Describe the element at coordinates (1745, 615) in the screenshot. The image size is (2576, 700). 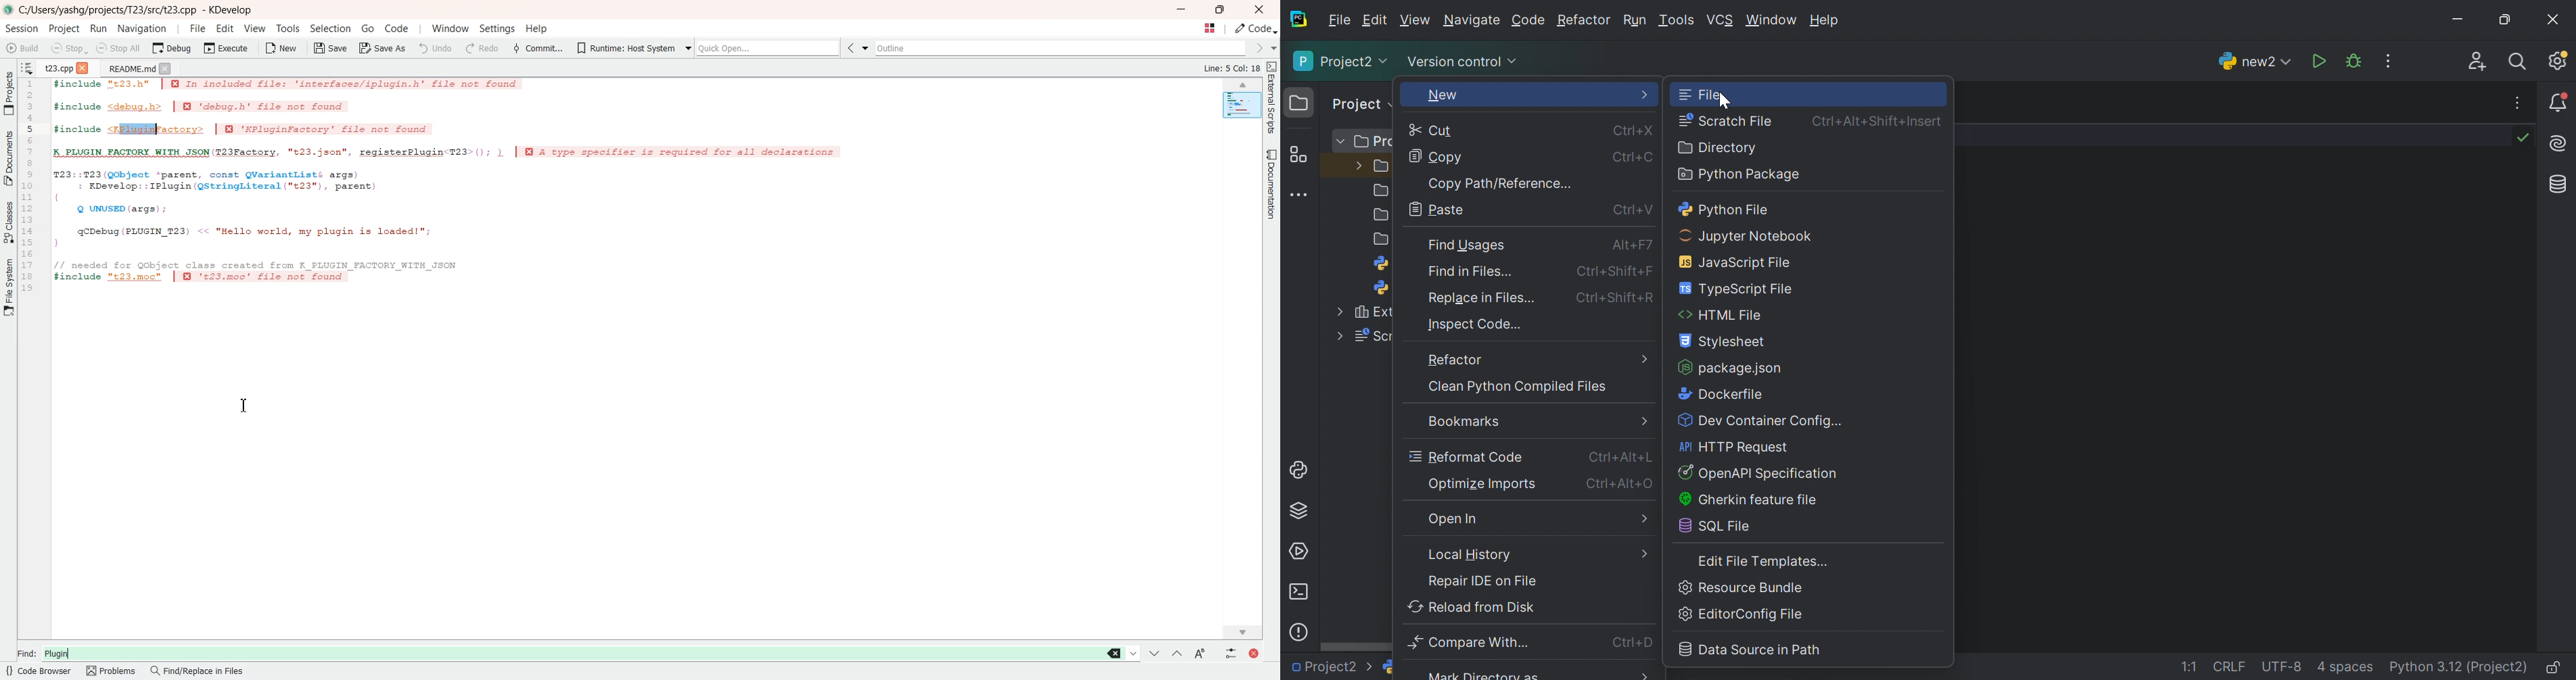
I see `Editor config file` at that location.